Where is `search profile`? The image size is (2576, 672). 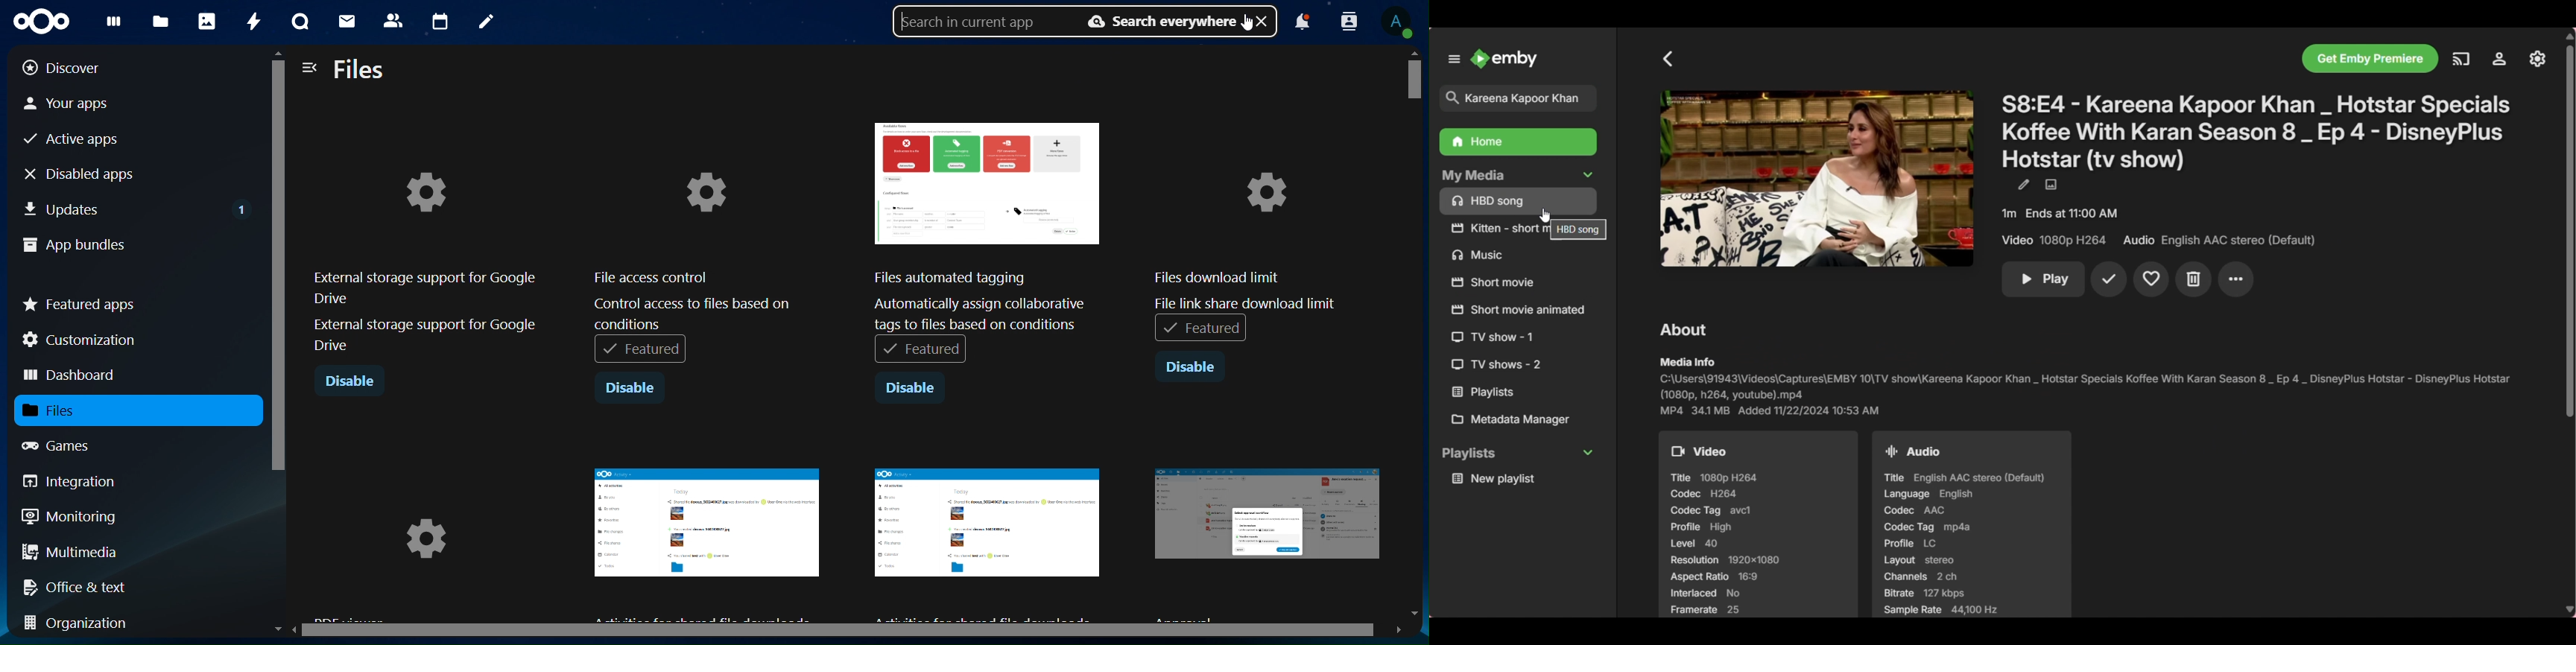
search profile is located at coordinates (1349, 20).